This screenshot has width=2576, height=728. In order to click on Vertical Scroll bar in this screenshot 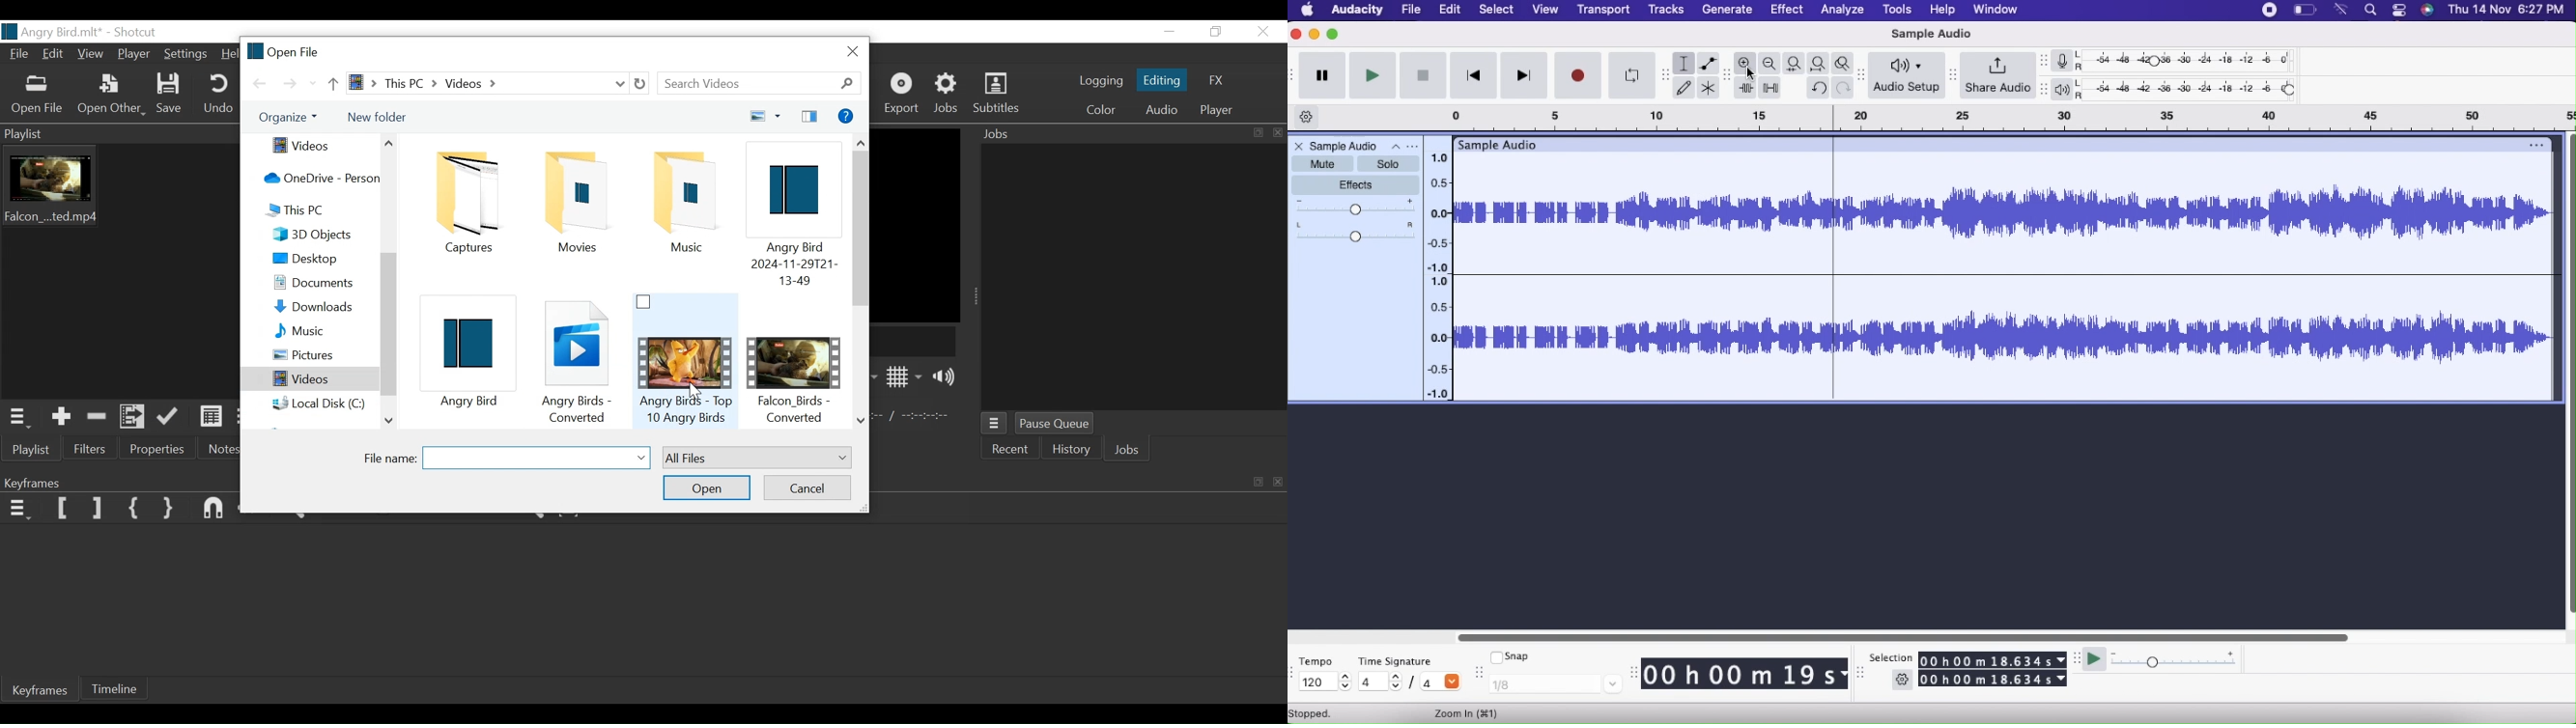, I will do `click(391, 324)`.